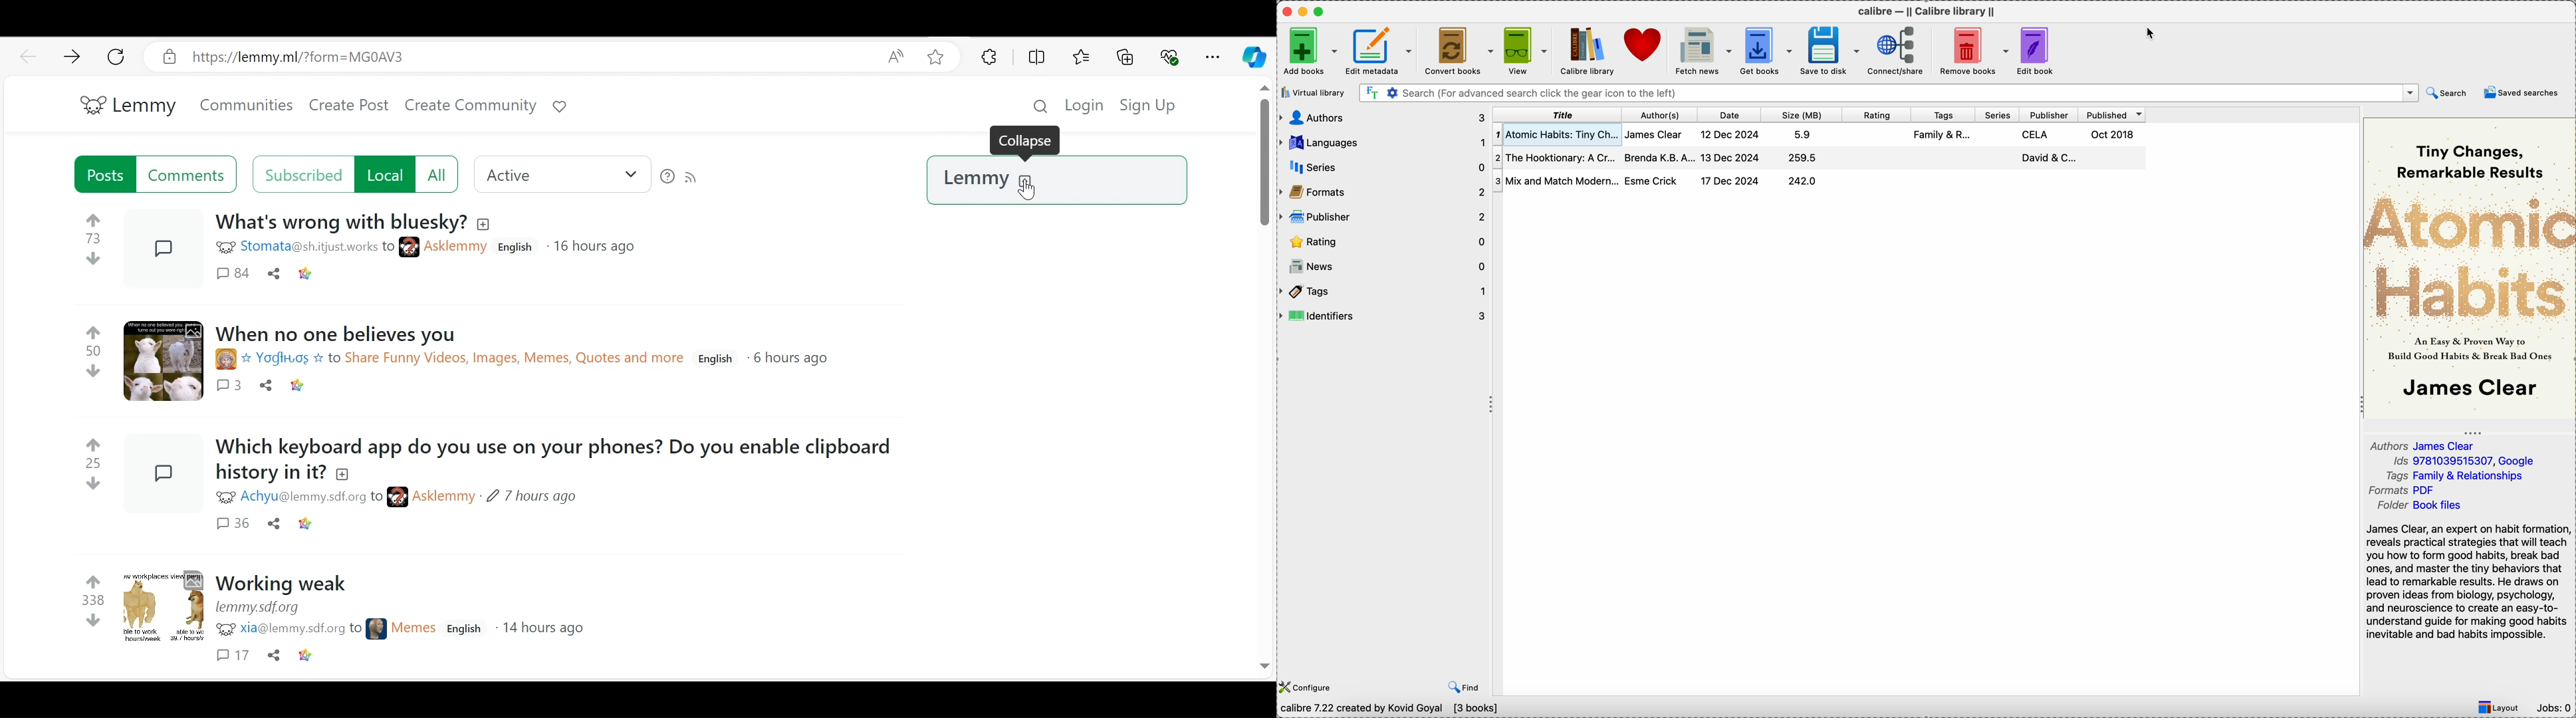 The width and height of the screenshot is (2576, 728). I want to click on synopsis, so click(2469, 584).